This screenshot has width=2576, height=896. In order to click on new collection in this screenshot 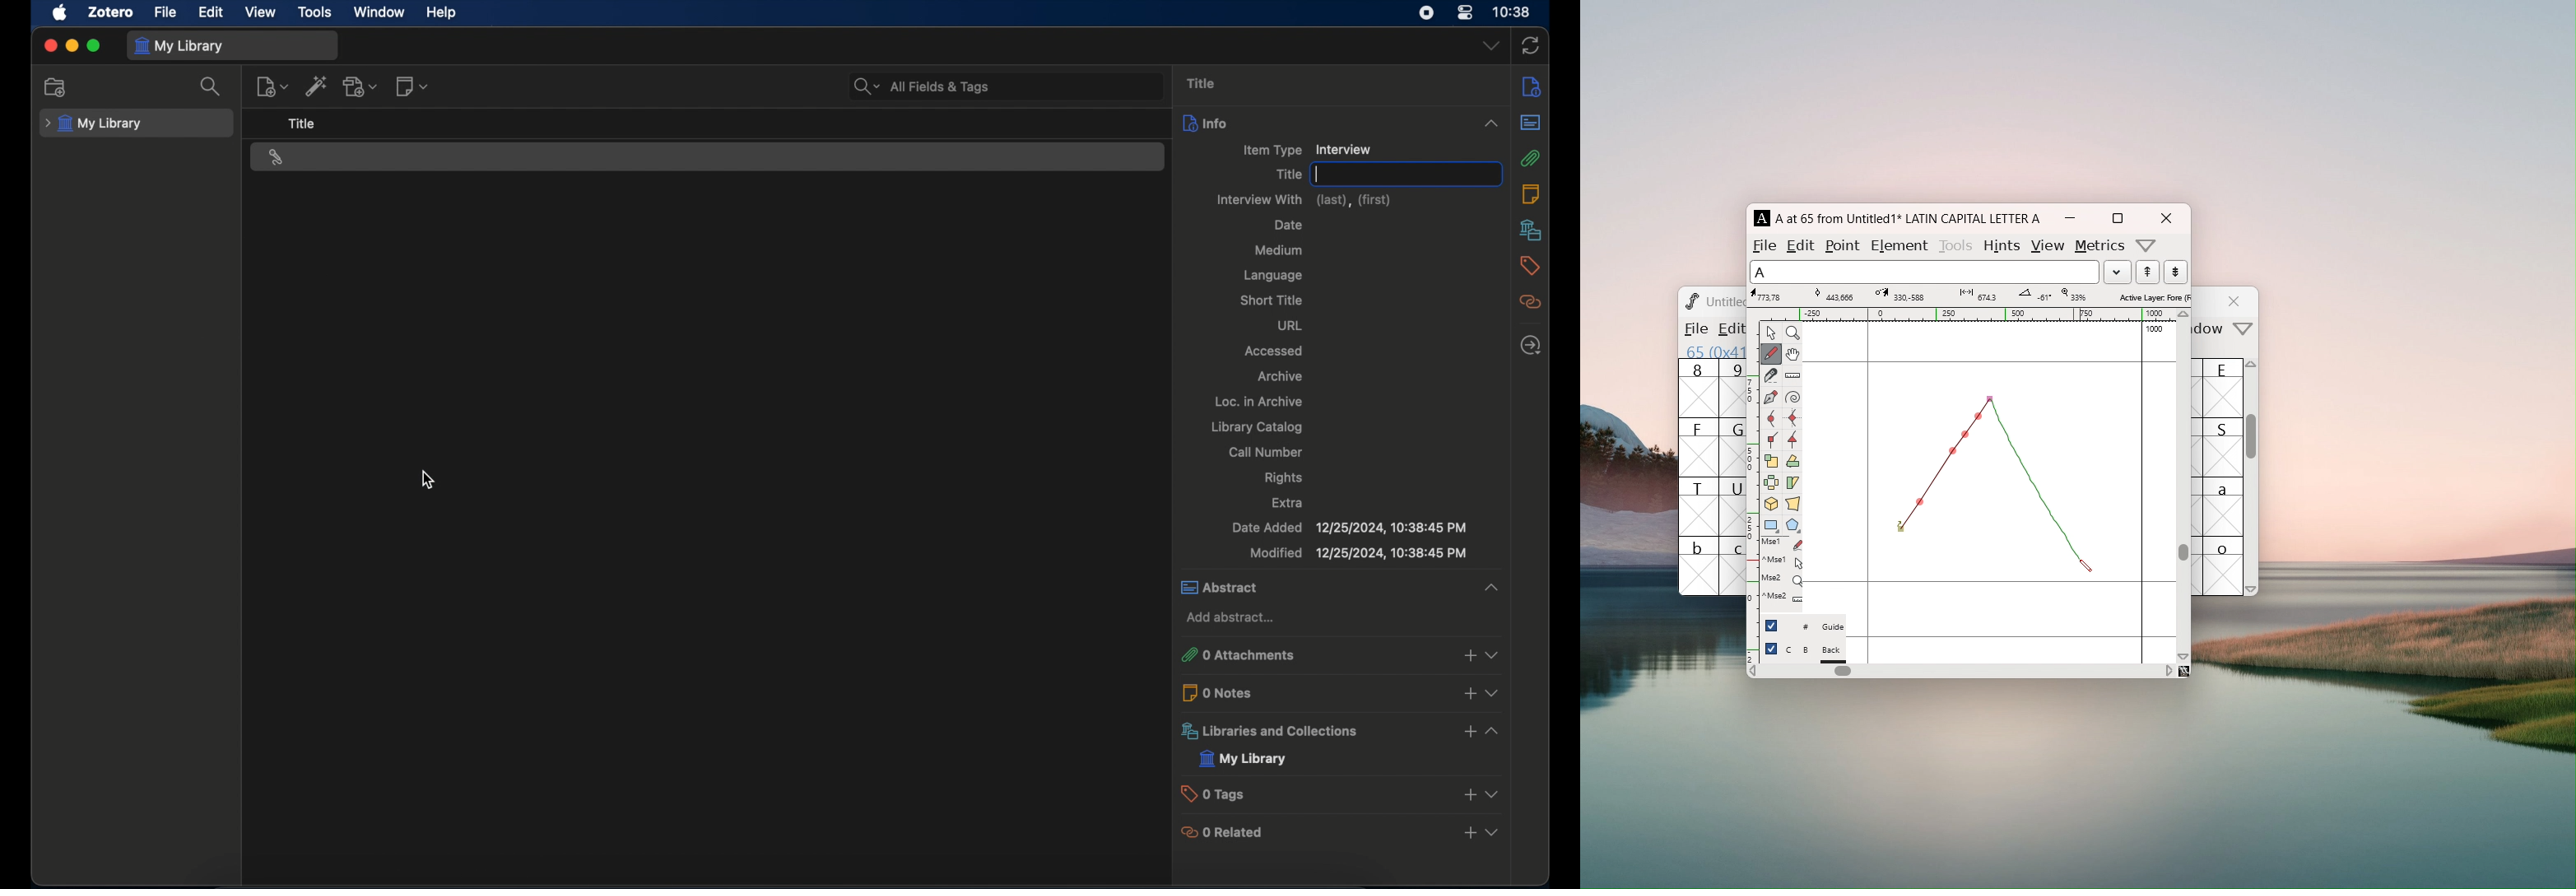, I will do `click(56, 87)`.